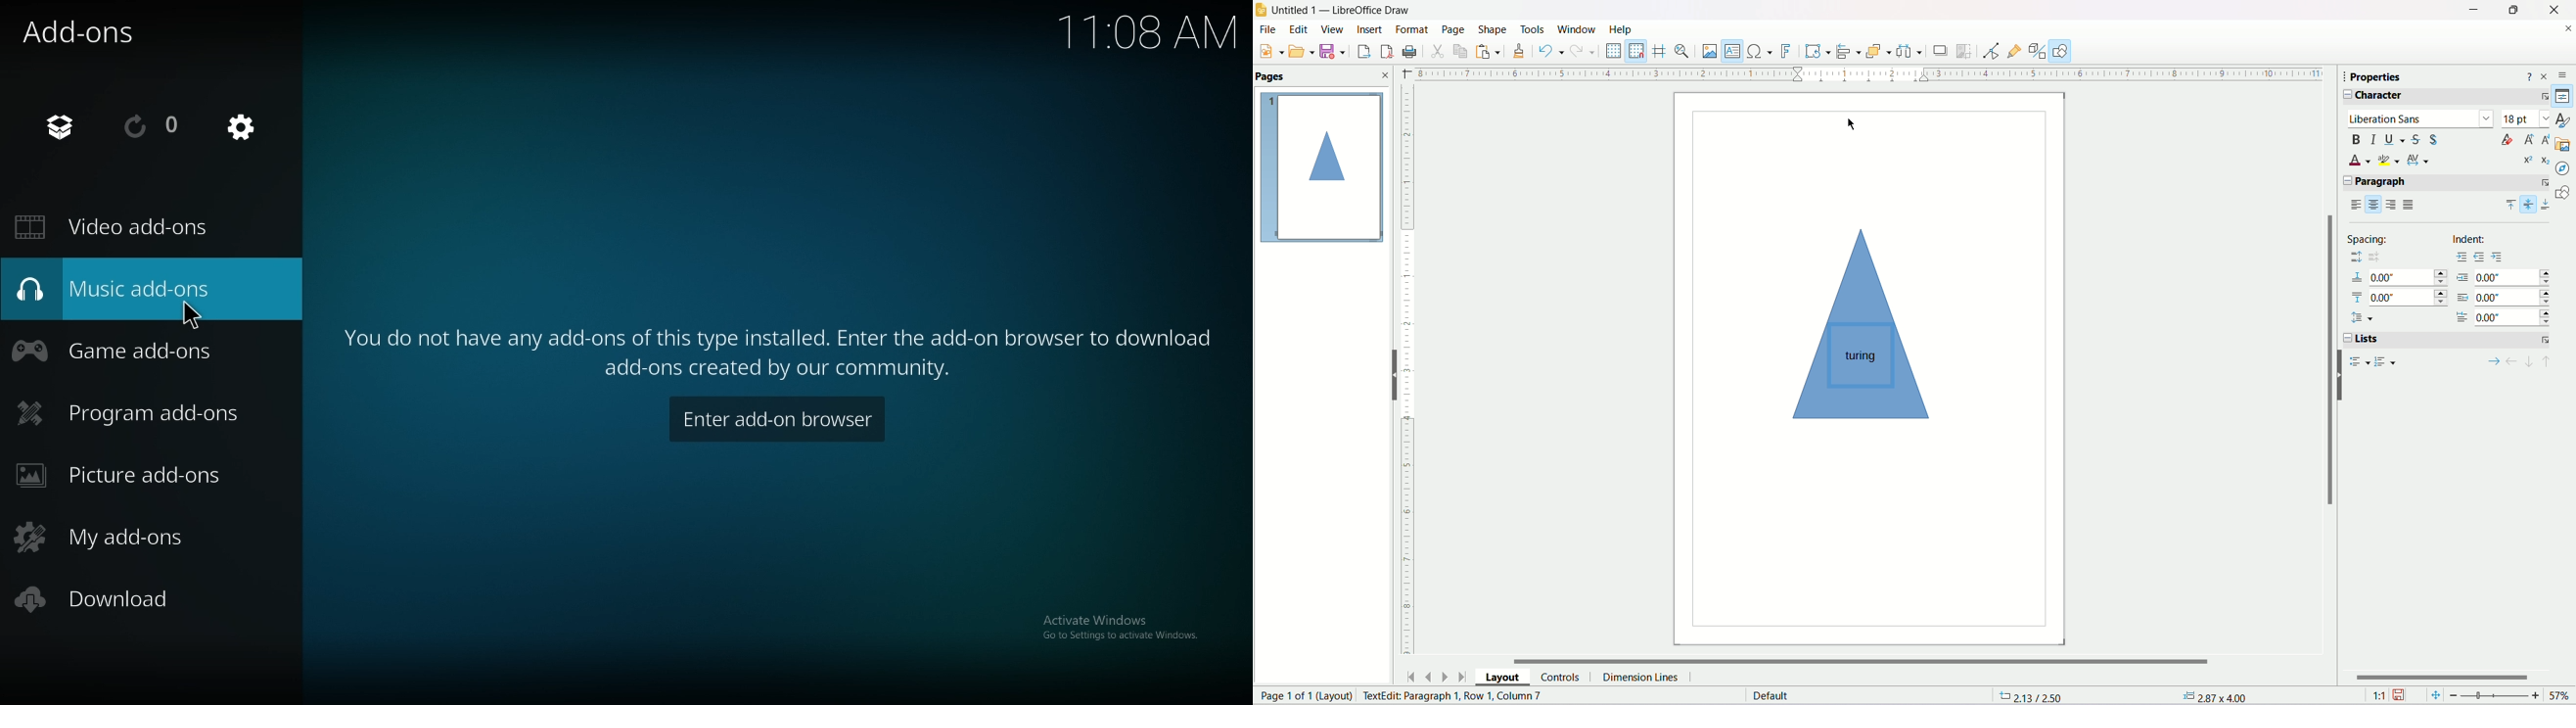 The width and height of the screenshot is (2576, 728). Describe the element at coordinates (2035, 697) in the screenshot. I see `Text` at that location.